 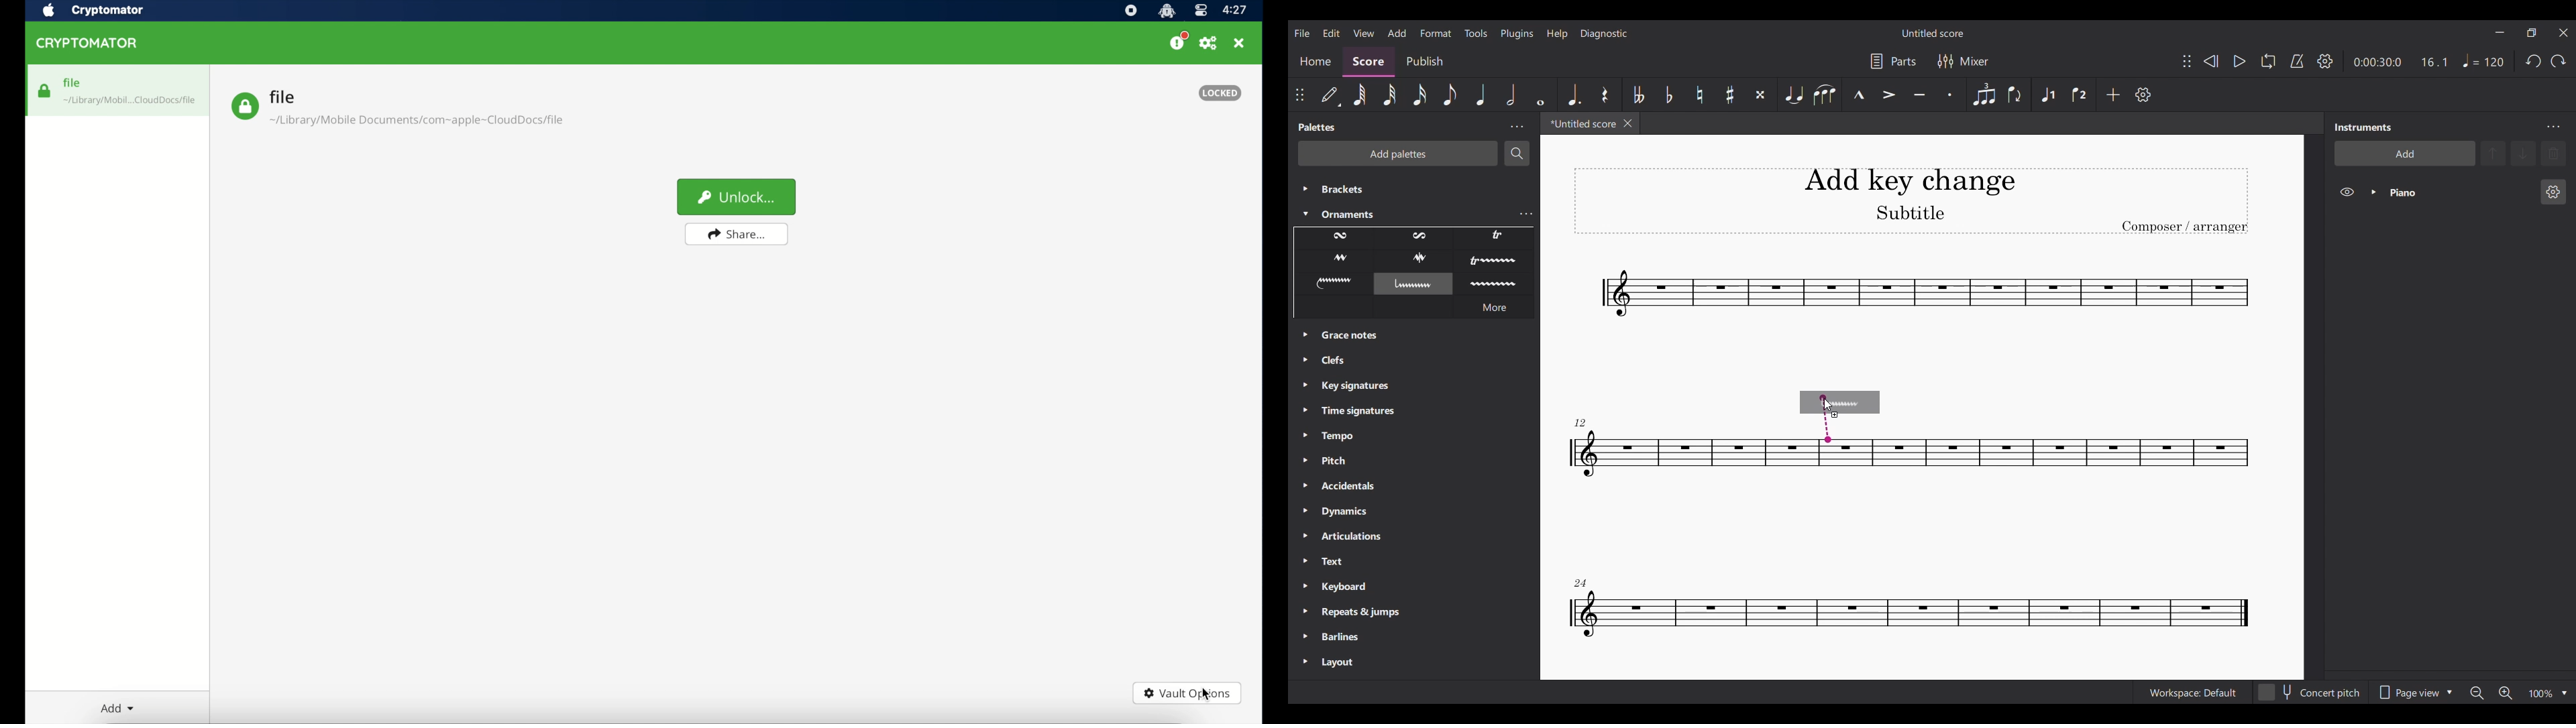 What do you see at coordinates (1398, 154) in the screenshot?
I see `Add palettes` at bounding box center [1398, 154].